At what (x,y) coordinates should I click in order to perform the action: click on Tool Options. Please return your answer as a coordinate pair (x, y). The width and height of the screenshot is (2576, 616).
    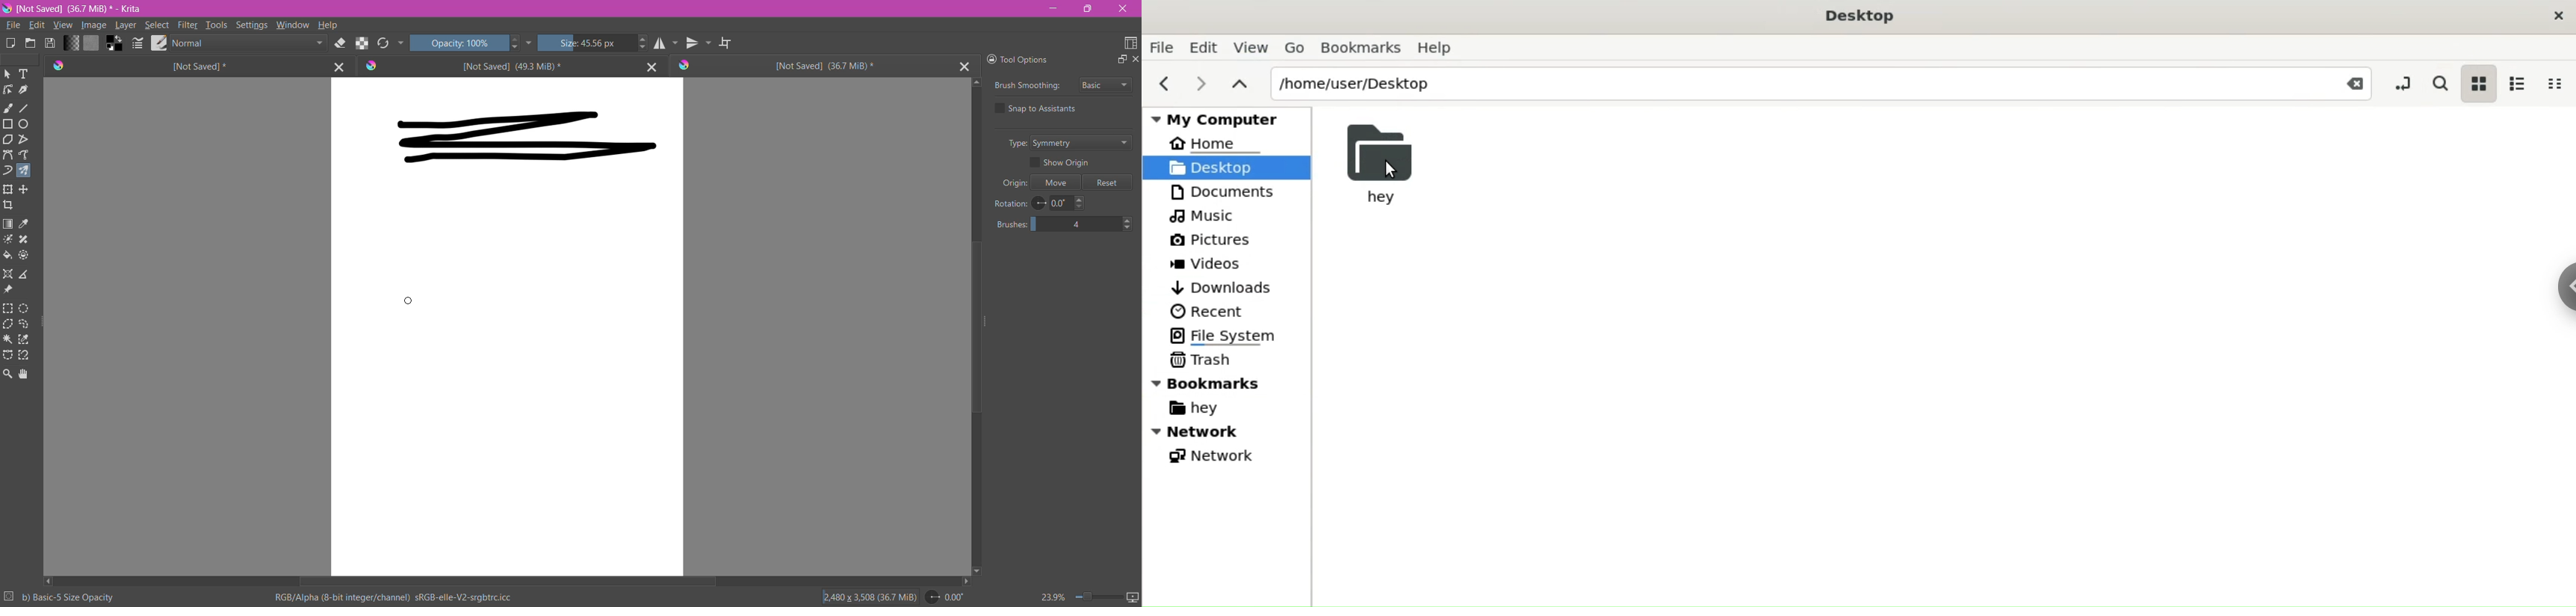
    Looking at the image, I should click on (1025, 58).